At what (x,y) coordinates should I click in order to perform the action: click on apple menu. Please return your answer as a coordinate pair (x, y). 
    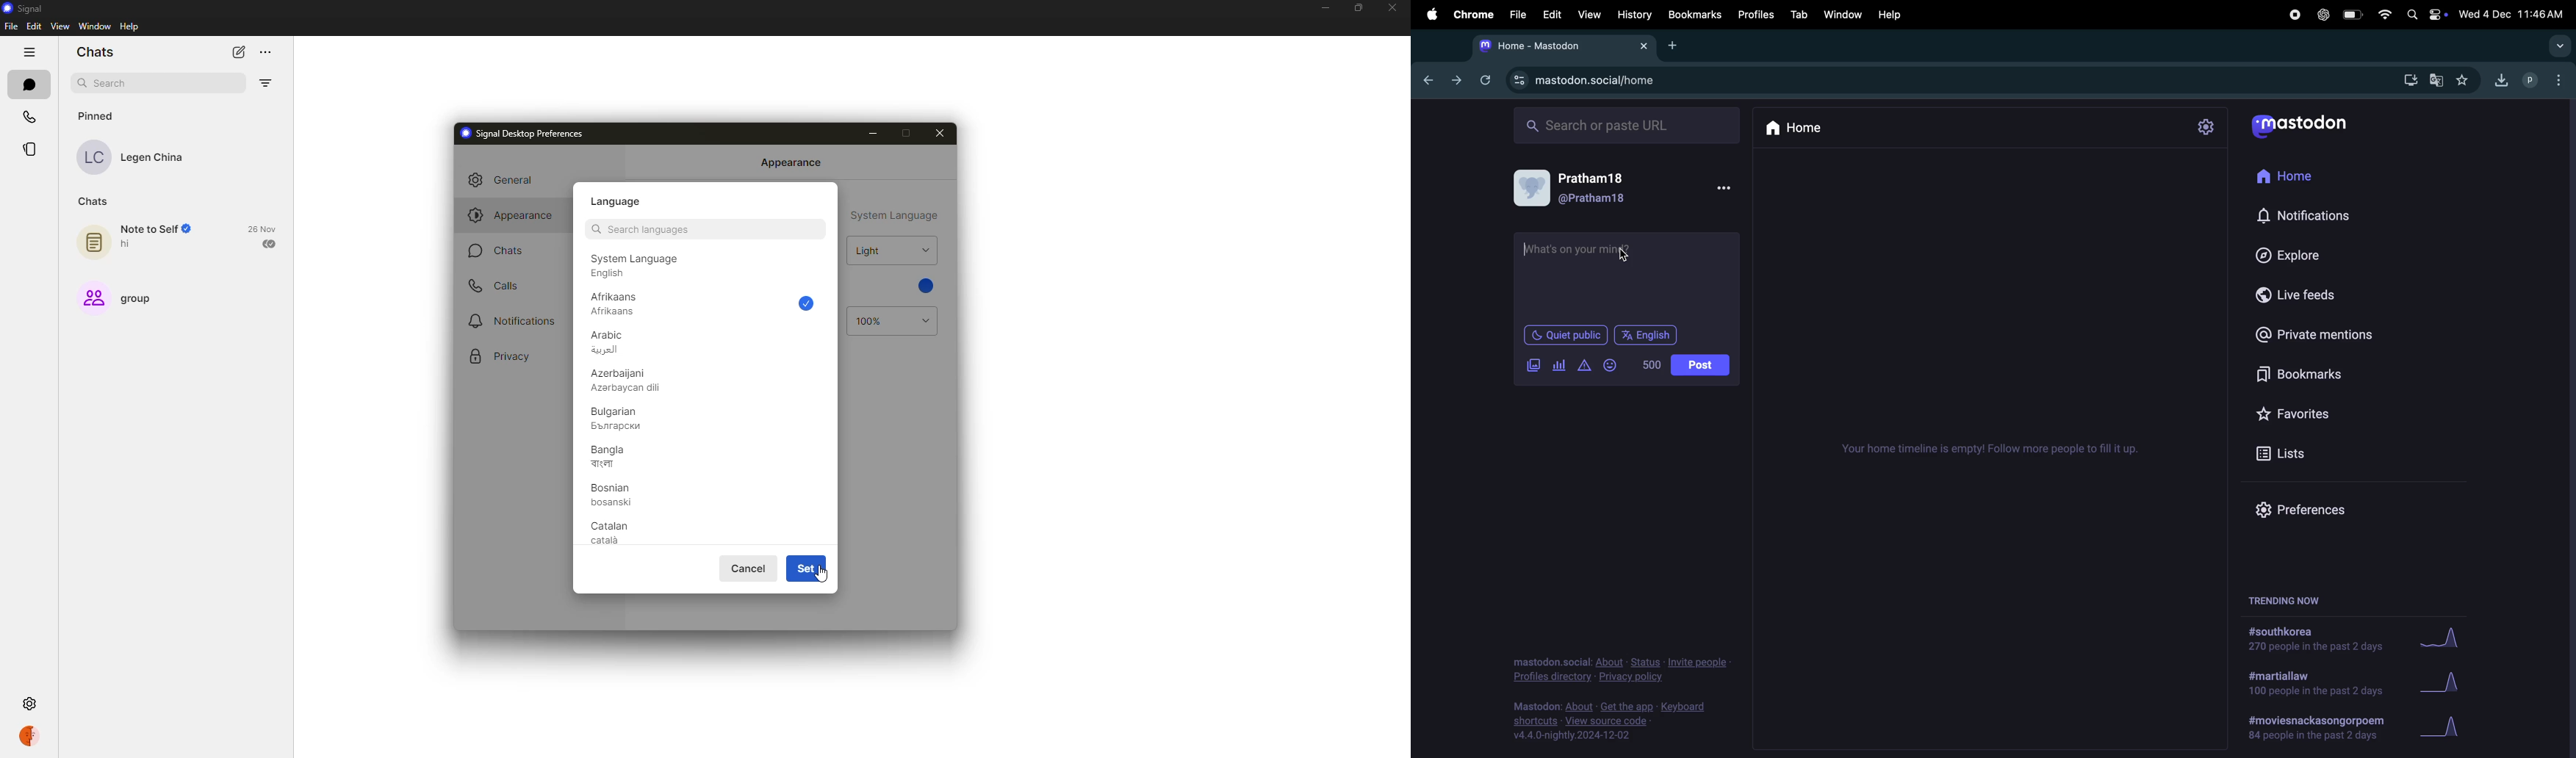
    Looking at the image, I should click on (1429, 17).